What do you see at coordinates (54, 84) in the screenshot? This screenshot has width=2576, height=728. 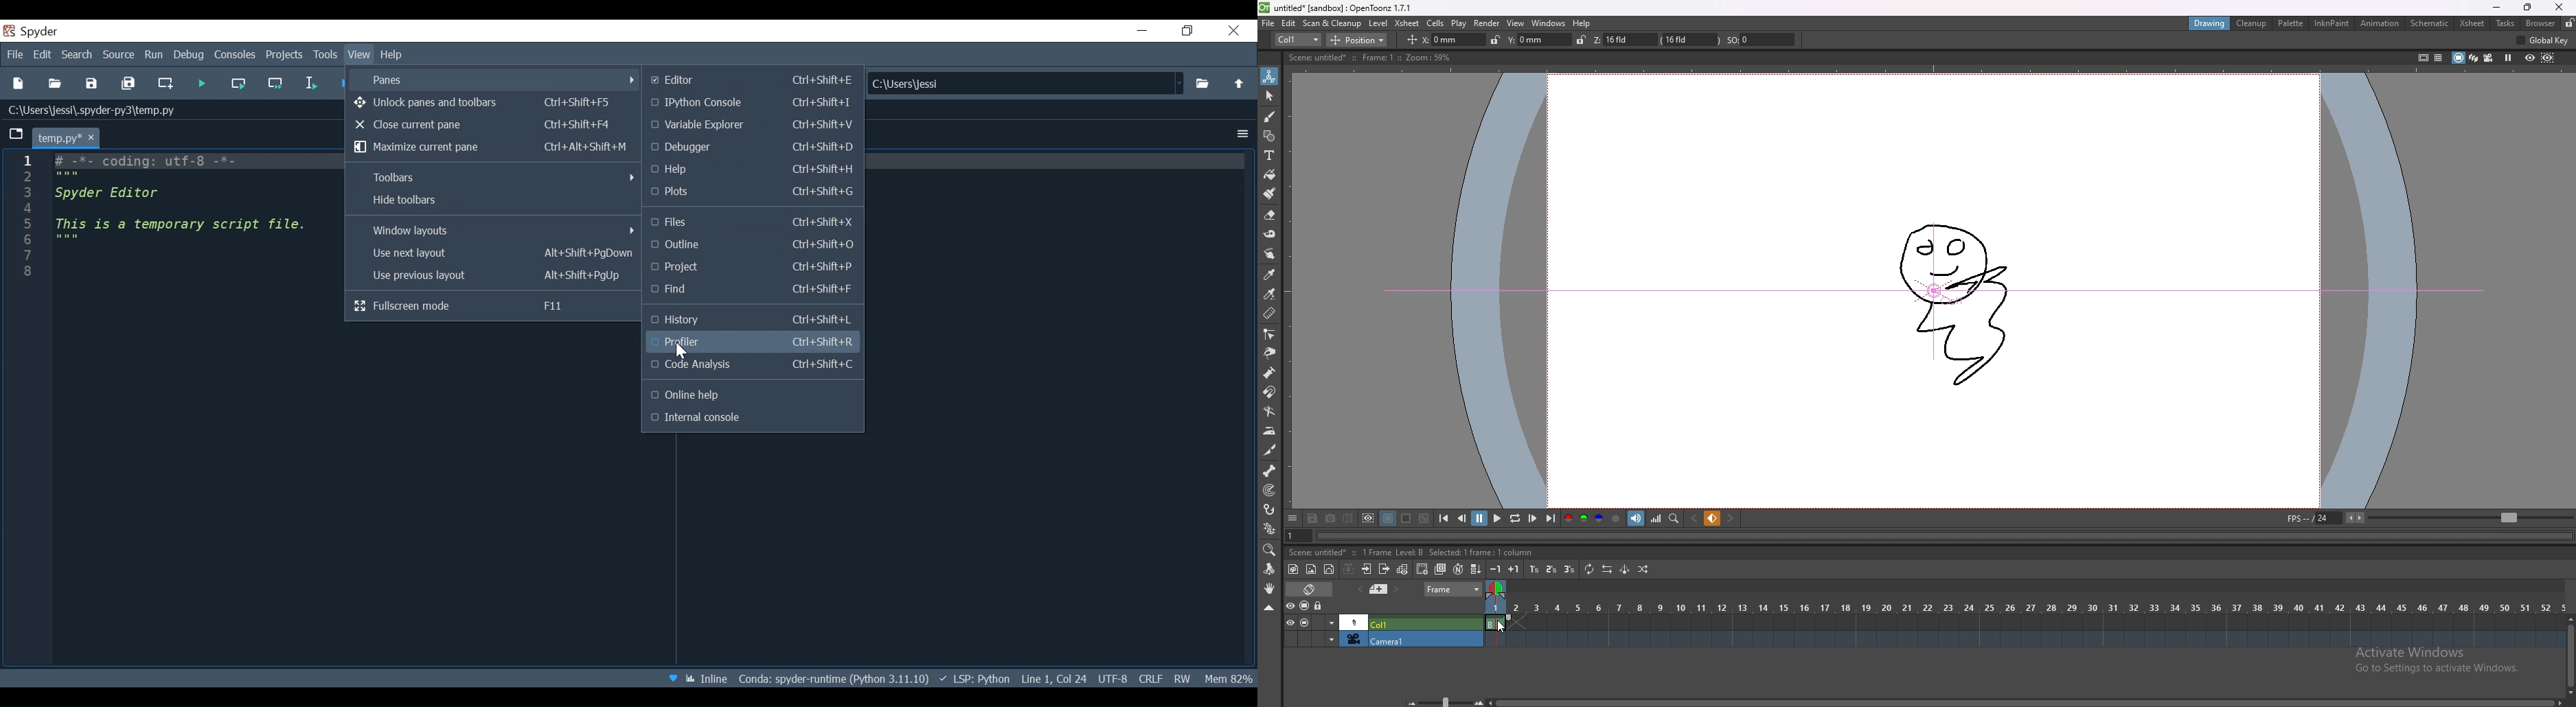 I see `Open File` at bounding box center [54, 84].